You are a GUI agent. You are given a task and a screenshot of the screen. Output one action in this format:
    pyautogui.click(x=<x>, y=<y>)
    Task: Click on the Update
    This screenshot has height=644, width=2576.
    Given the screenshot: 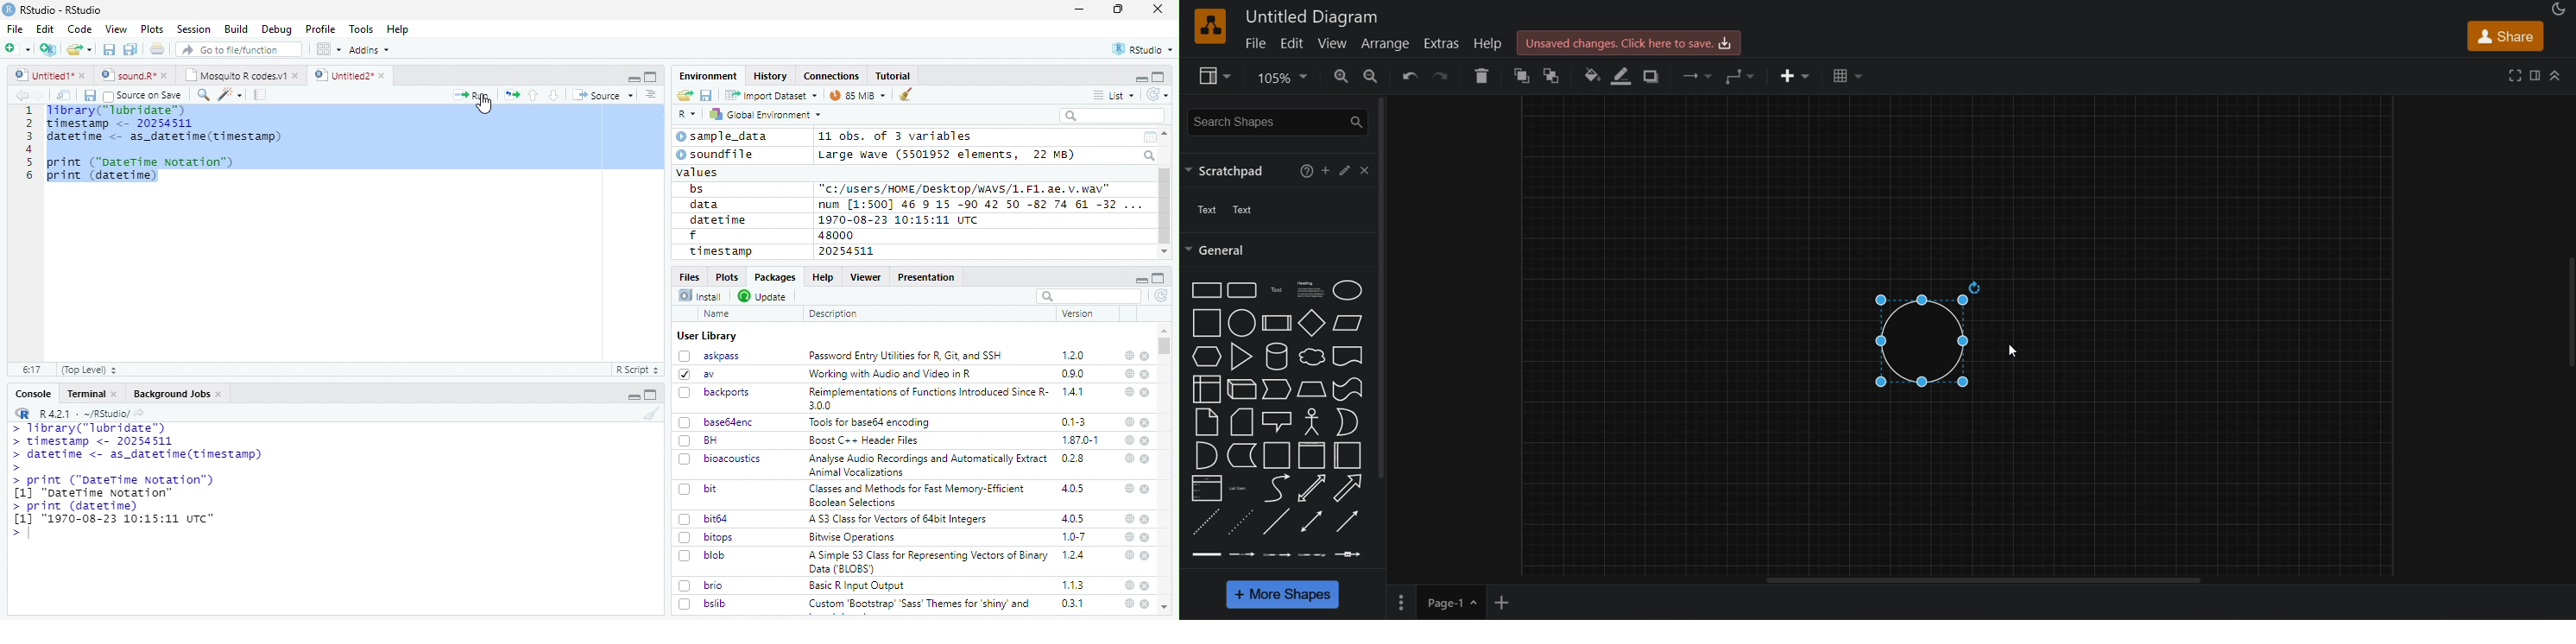 What is the action you would take?
    pyautogui.click(x=764, y=296)
    